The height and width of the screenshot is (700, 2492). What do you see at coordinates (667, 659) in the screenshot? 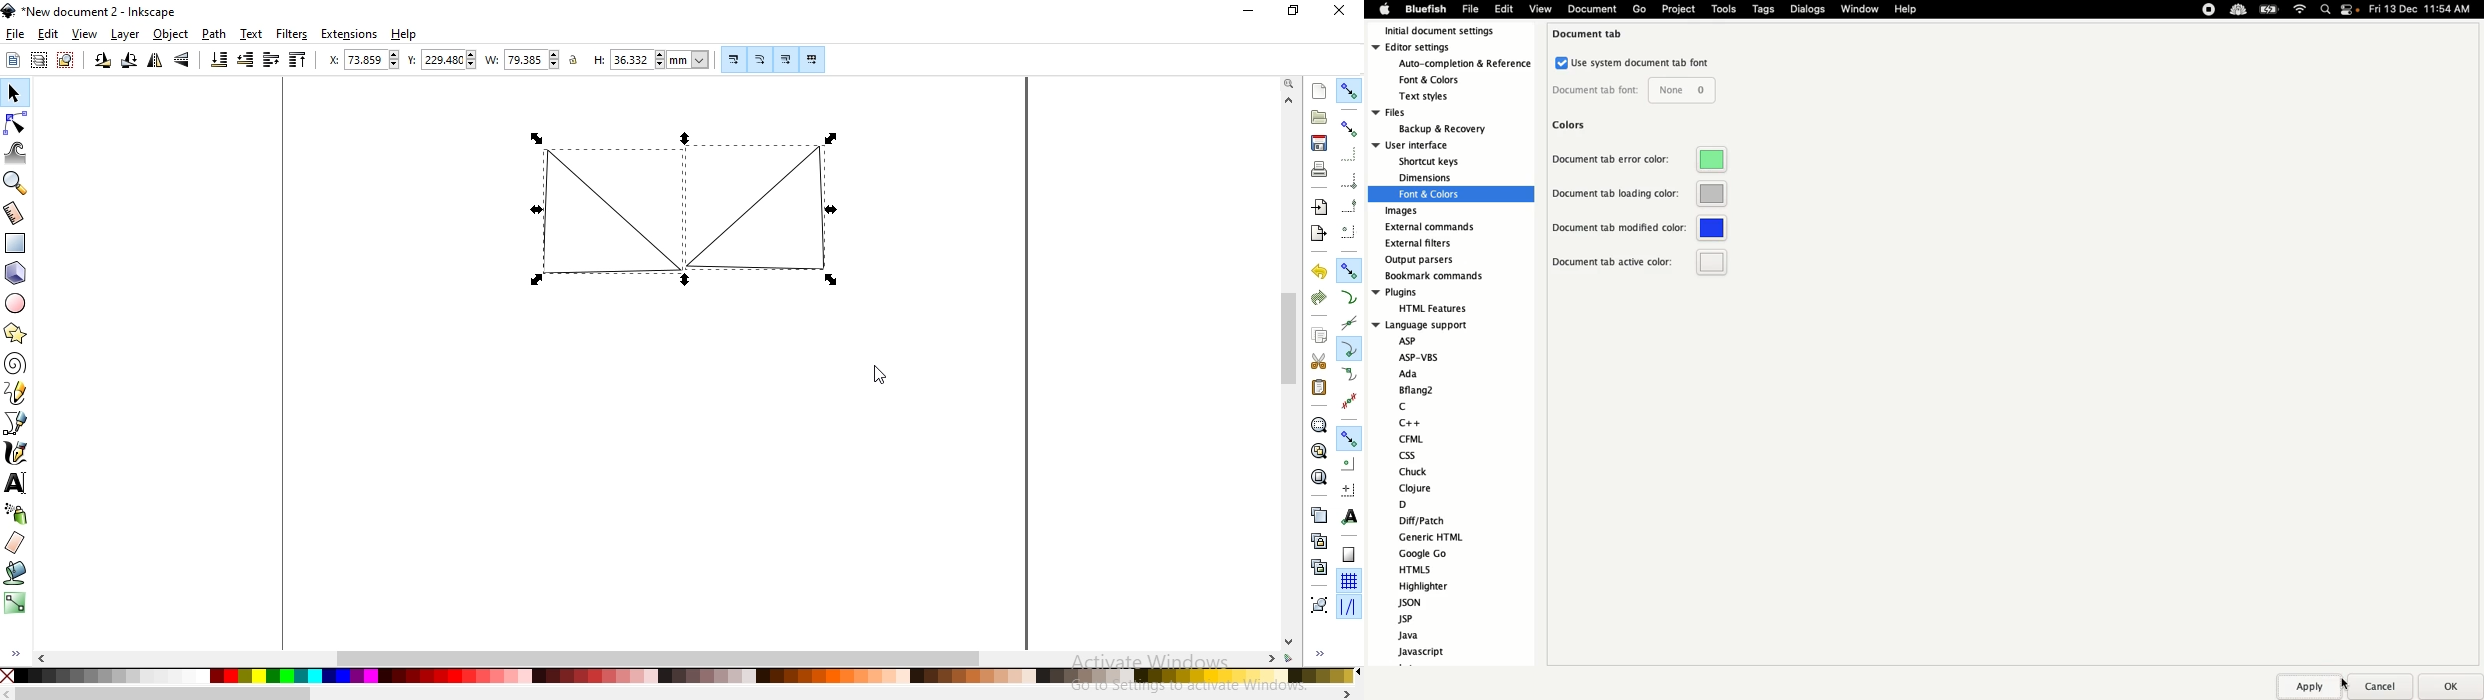
I see `scrollbar` at bounding box center [667, 659].